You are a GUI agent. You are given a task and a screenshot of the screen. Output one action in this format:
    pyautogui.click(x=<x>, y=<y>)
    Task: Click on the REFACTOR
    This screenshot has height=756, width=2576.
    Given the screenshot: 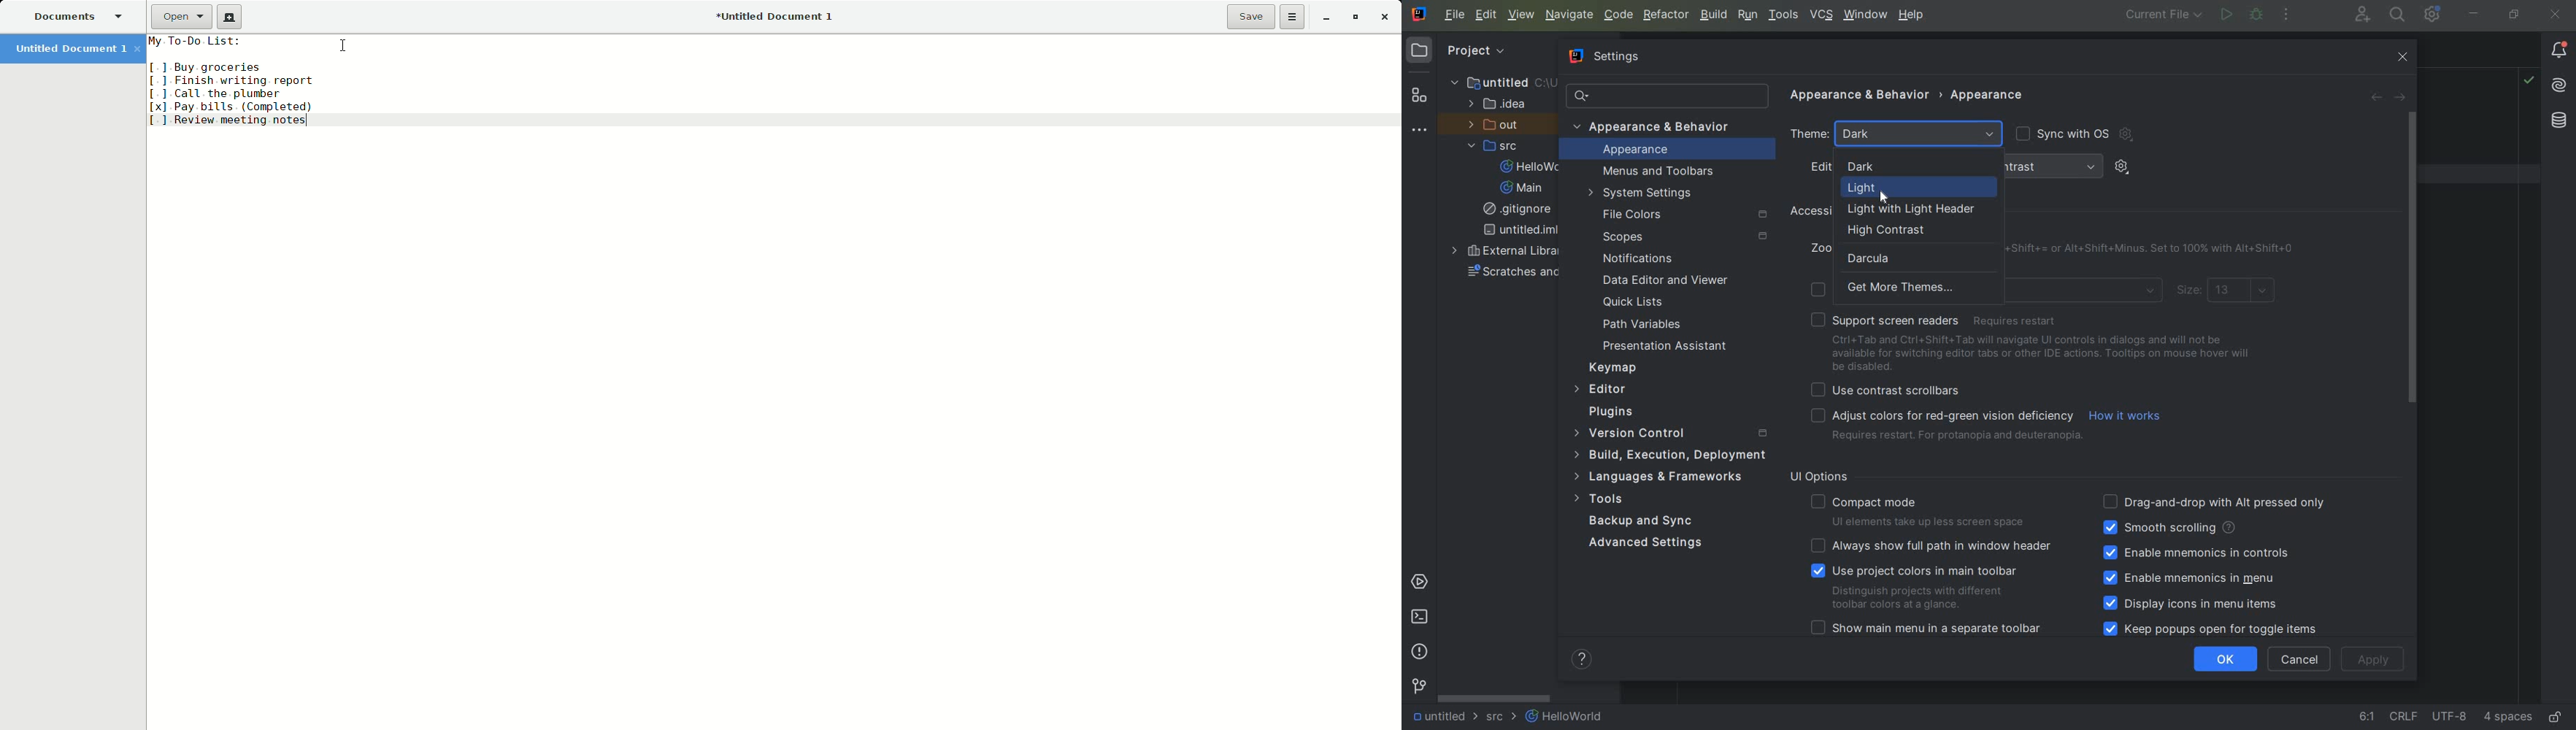 What is the action you would take?
    pyautogui.click(x=1667, y=15)
    